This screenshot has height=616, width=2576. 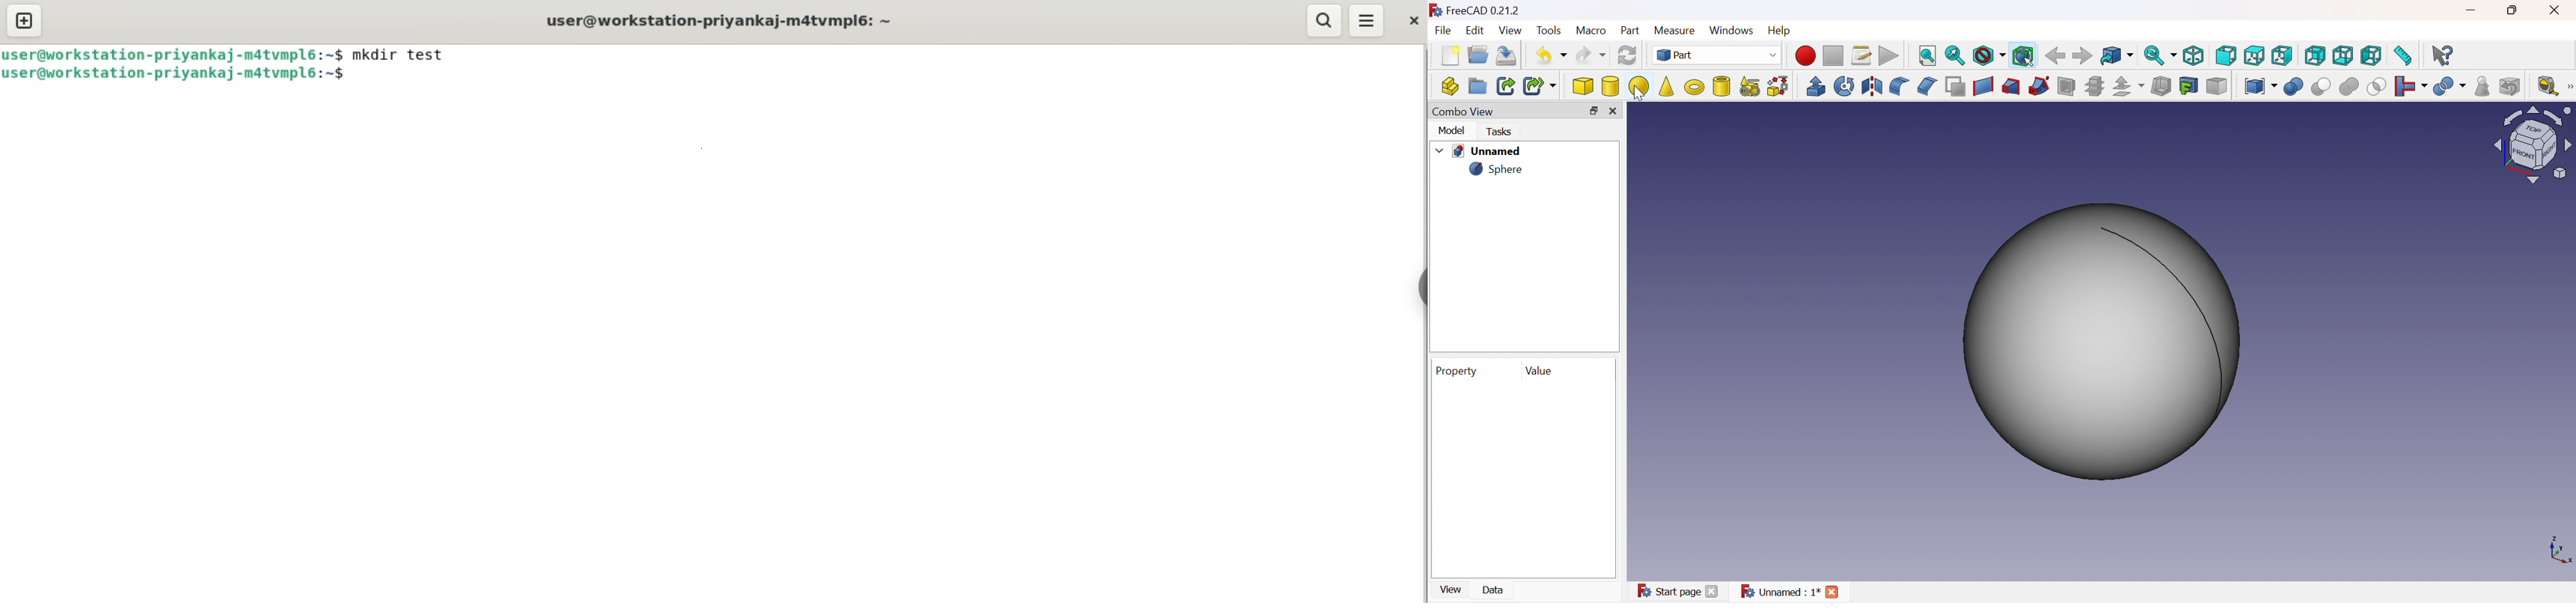 What do you see at coordinates (1450, 86) in the screenshot?
I see `Create part` at bounding box center [1450, 86].